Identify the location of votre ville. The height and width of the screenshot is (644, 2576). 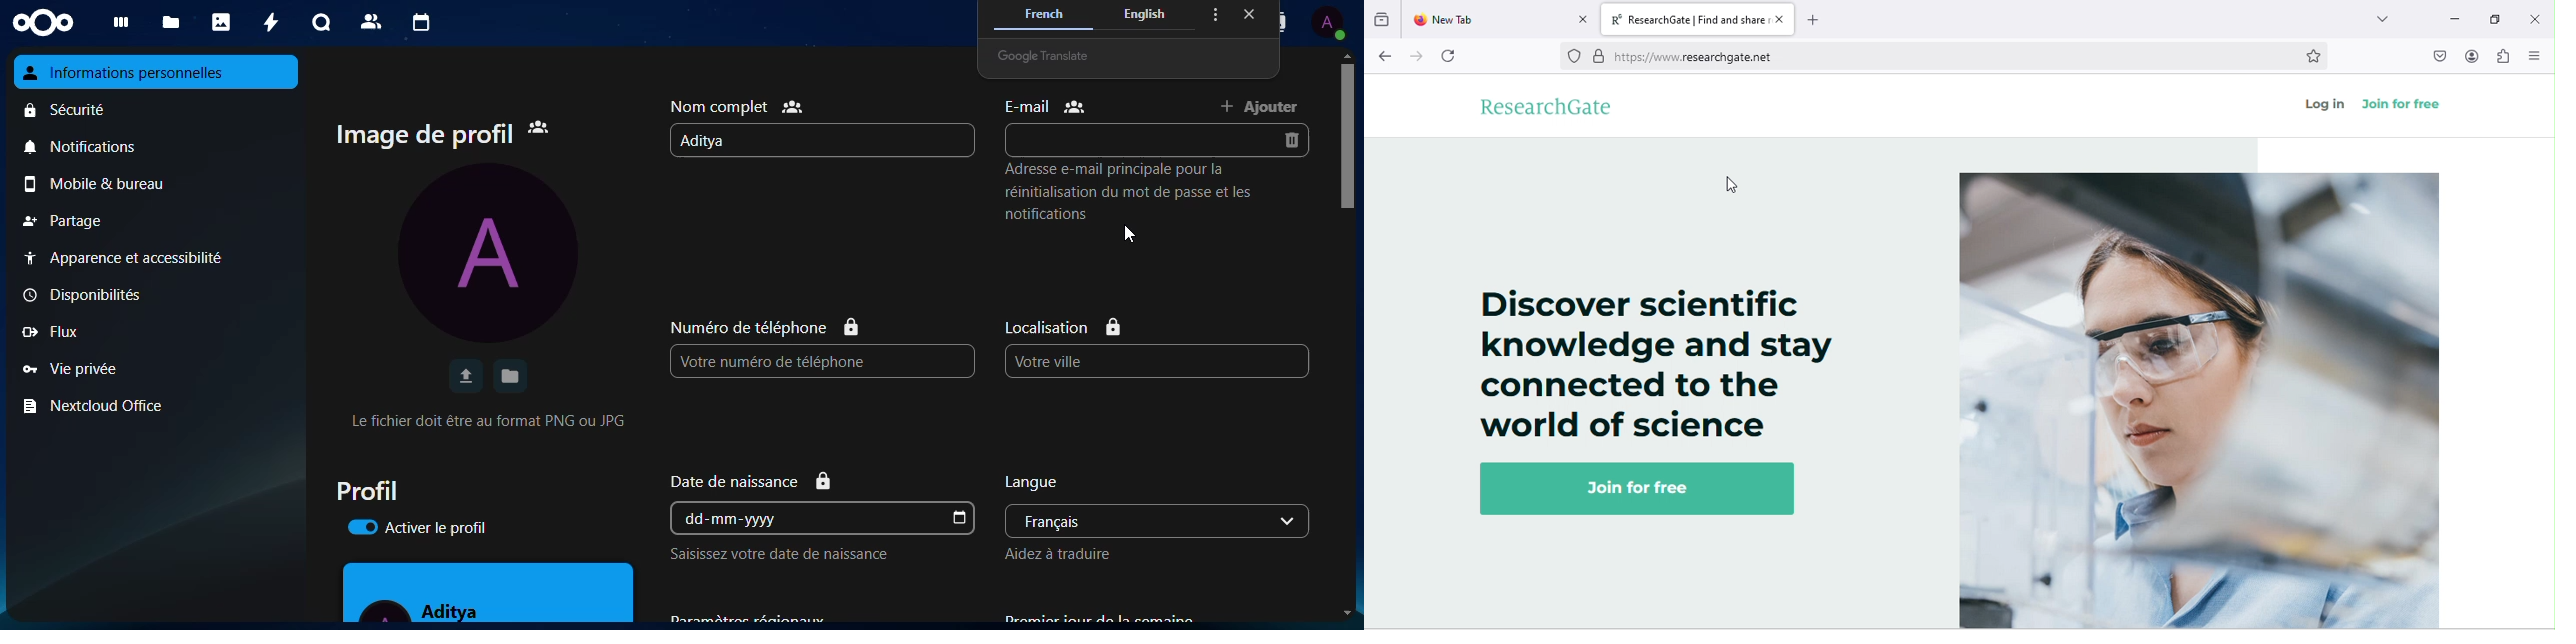
(1083, 361).